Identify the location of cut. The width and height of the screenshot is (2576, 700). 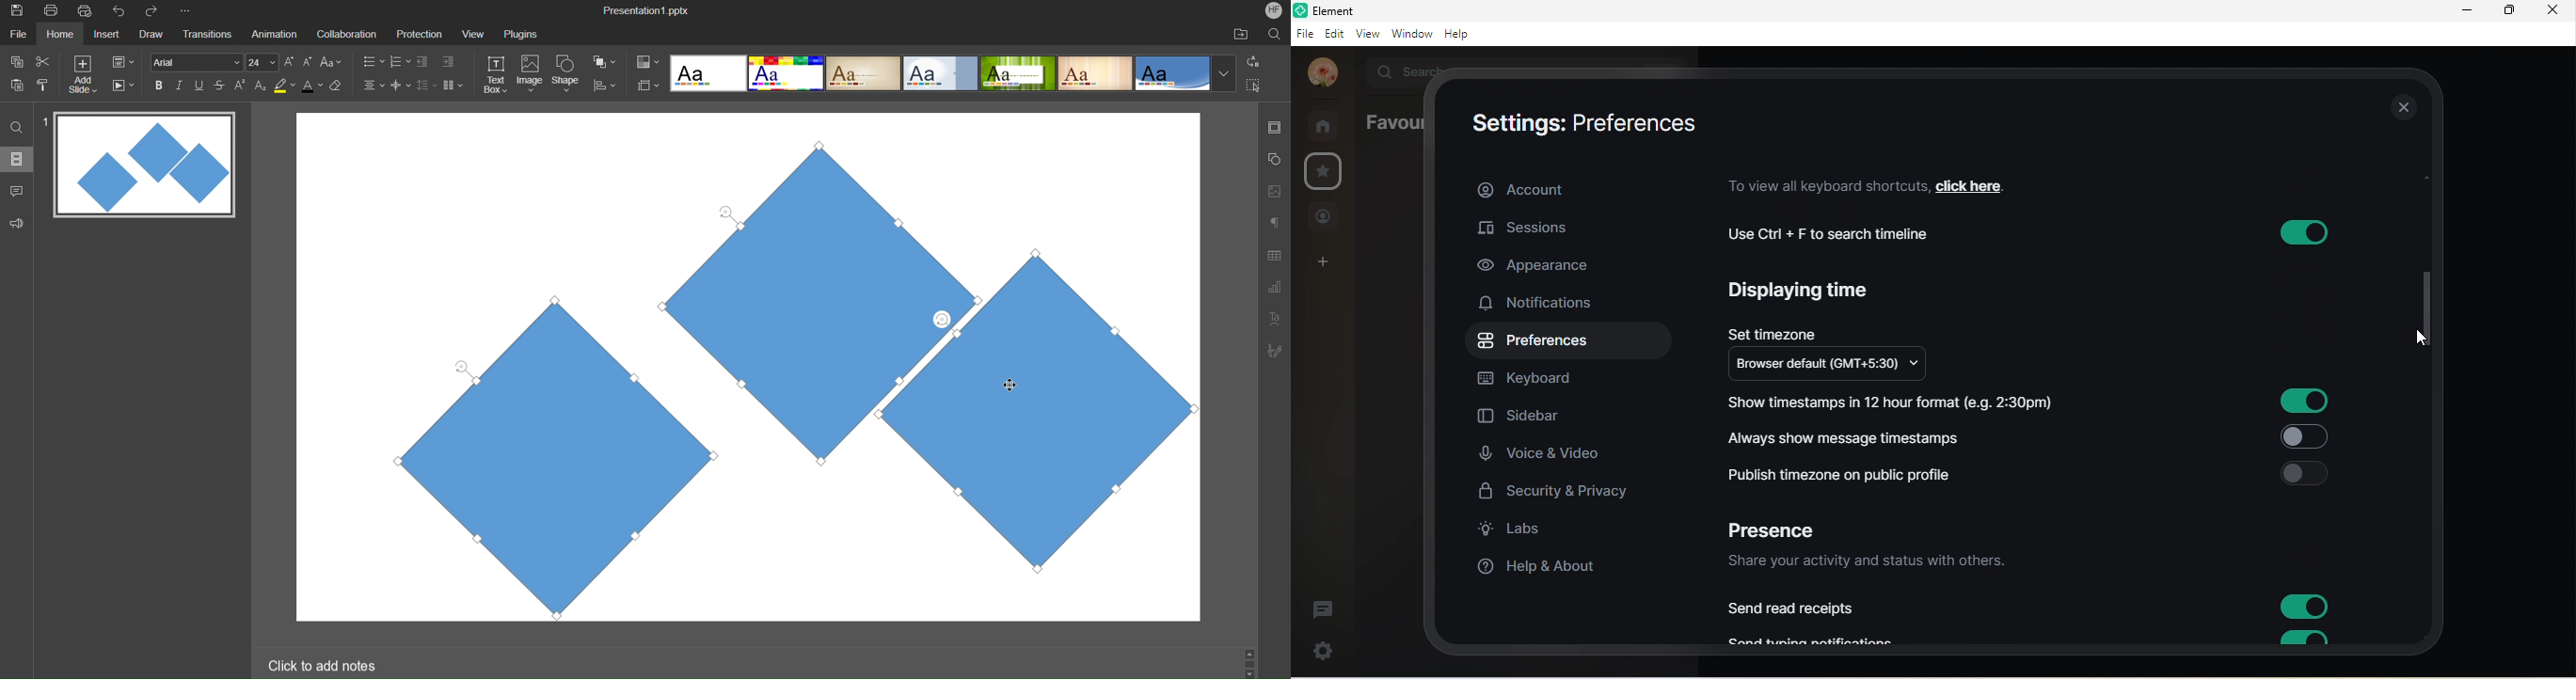
(43, 61).